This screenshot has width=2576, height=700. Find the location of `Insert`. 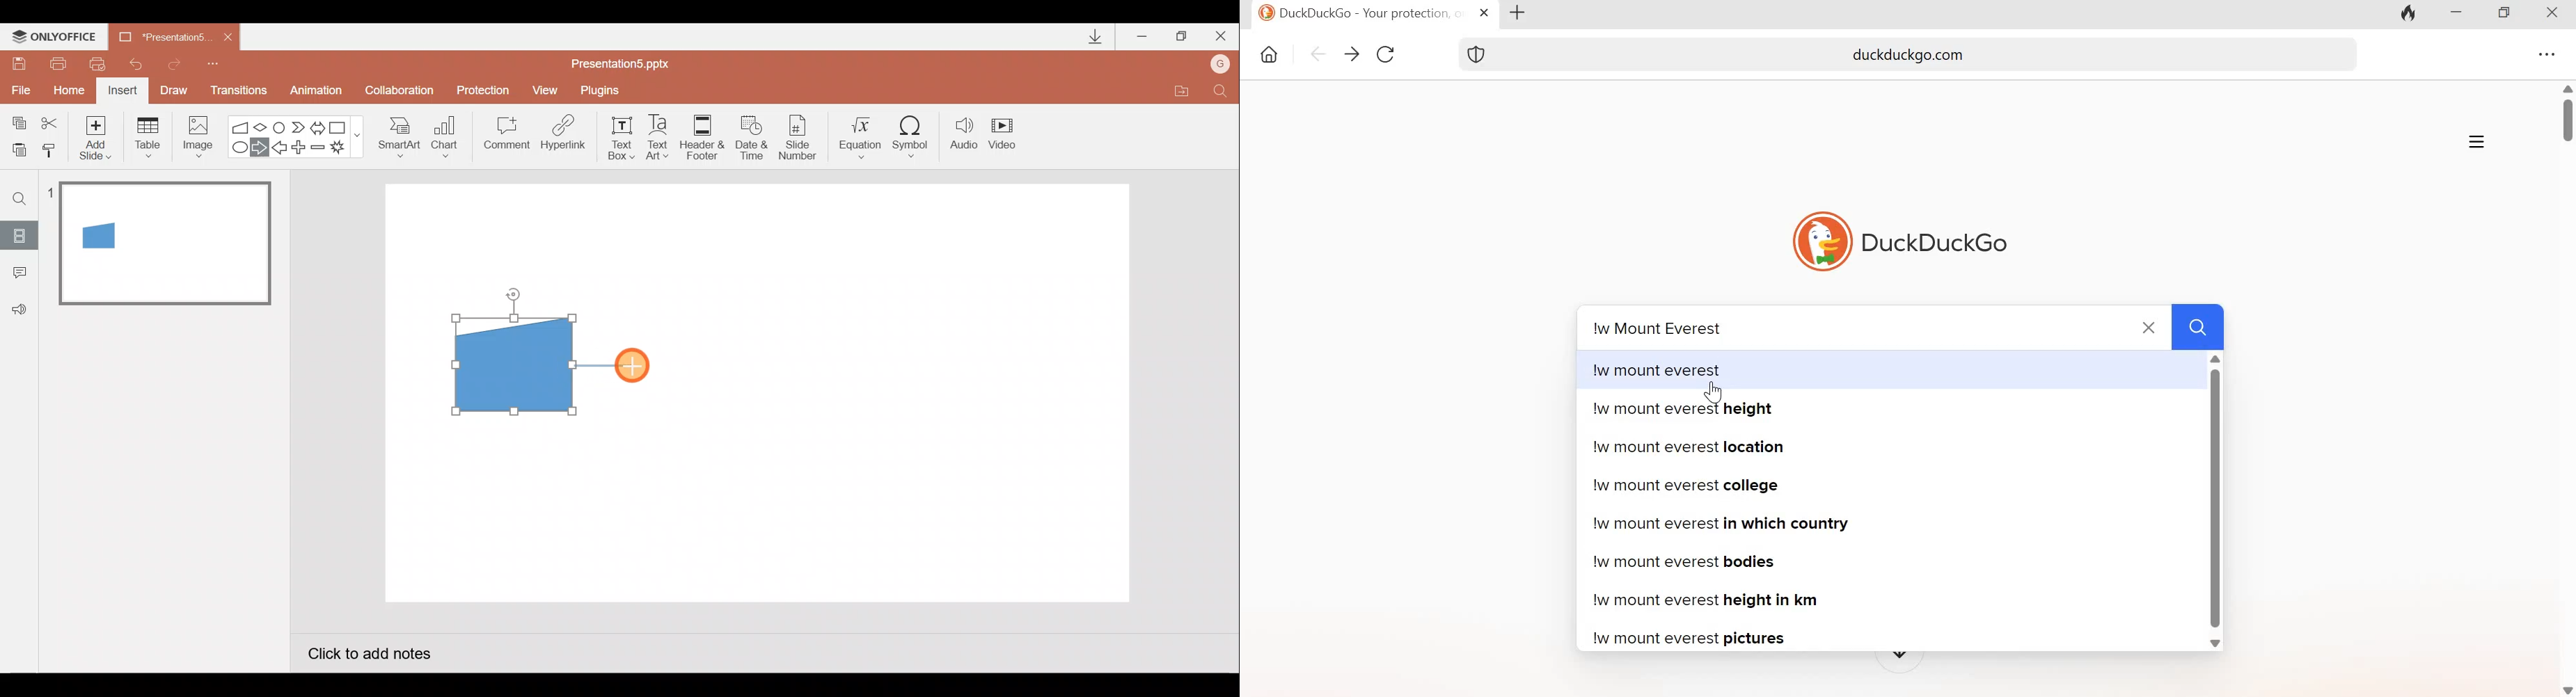

Insert is located at coordinates (121, 92).